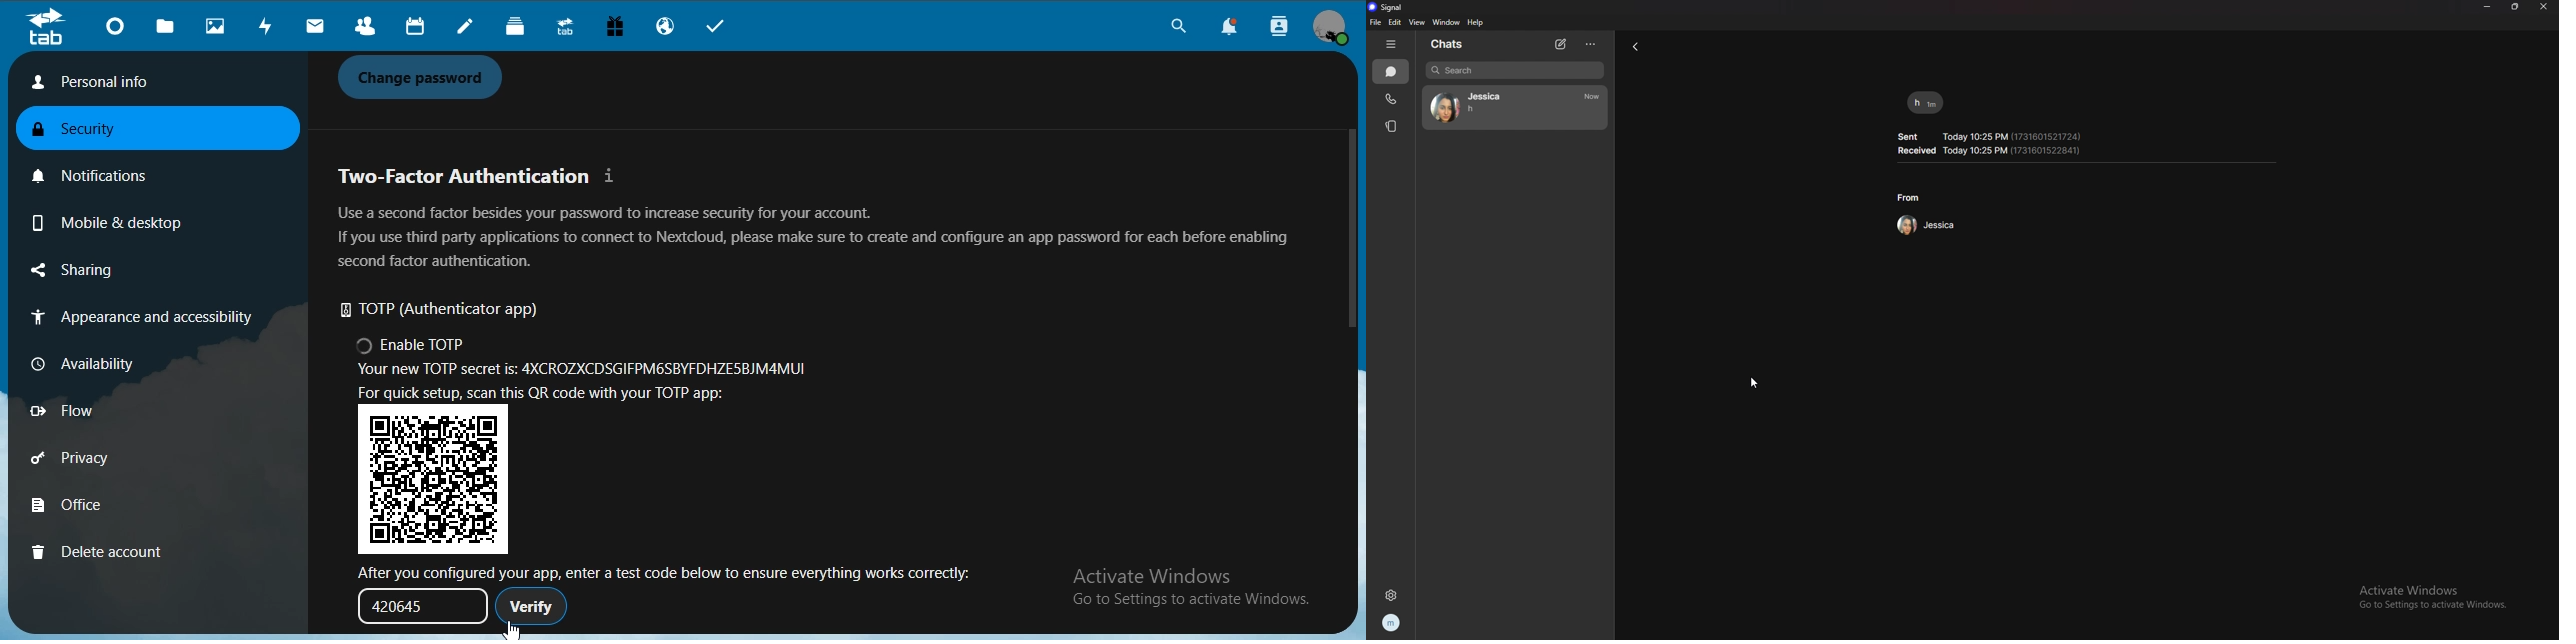 This screenshot has width=2576, height=644. I want to click on privacy, so click(98, 461).